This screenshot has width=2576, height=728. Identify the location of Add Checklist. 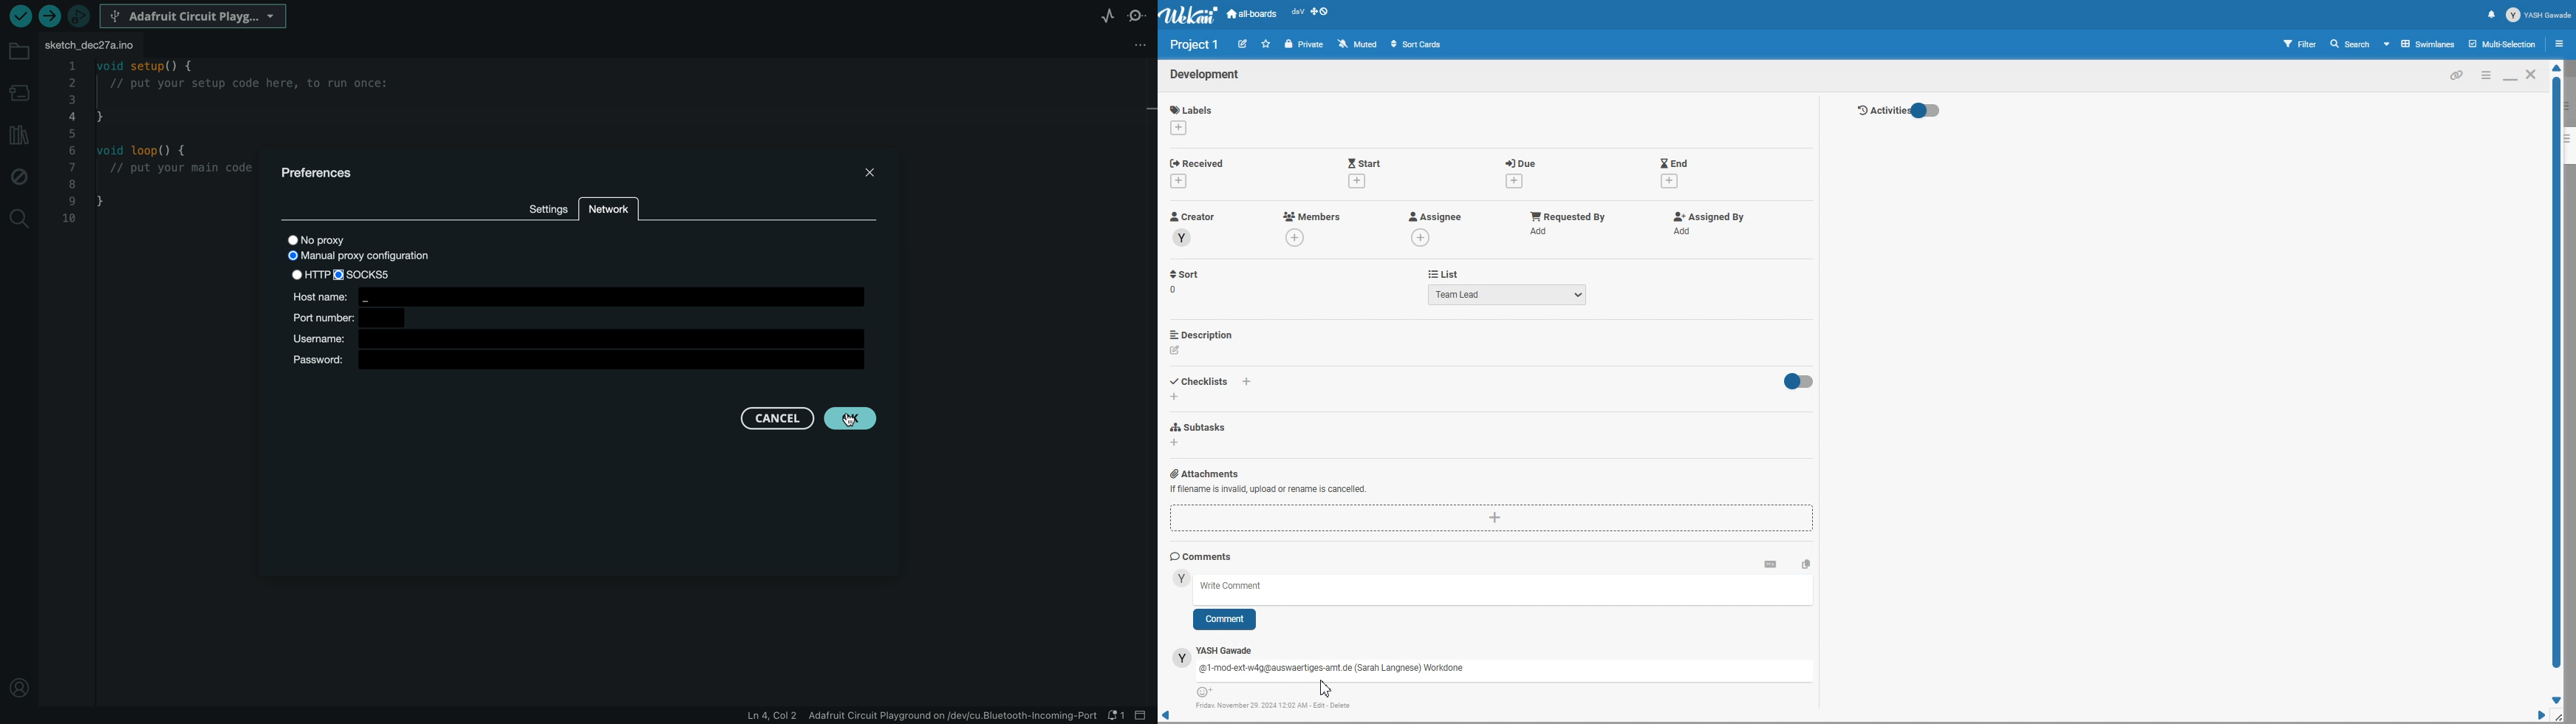
(1202, 380).